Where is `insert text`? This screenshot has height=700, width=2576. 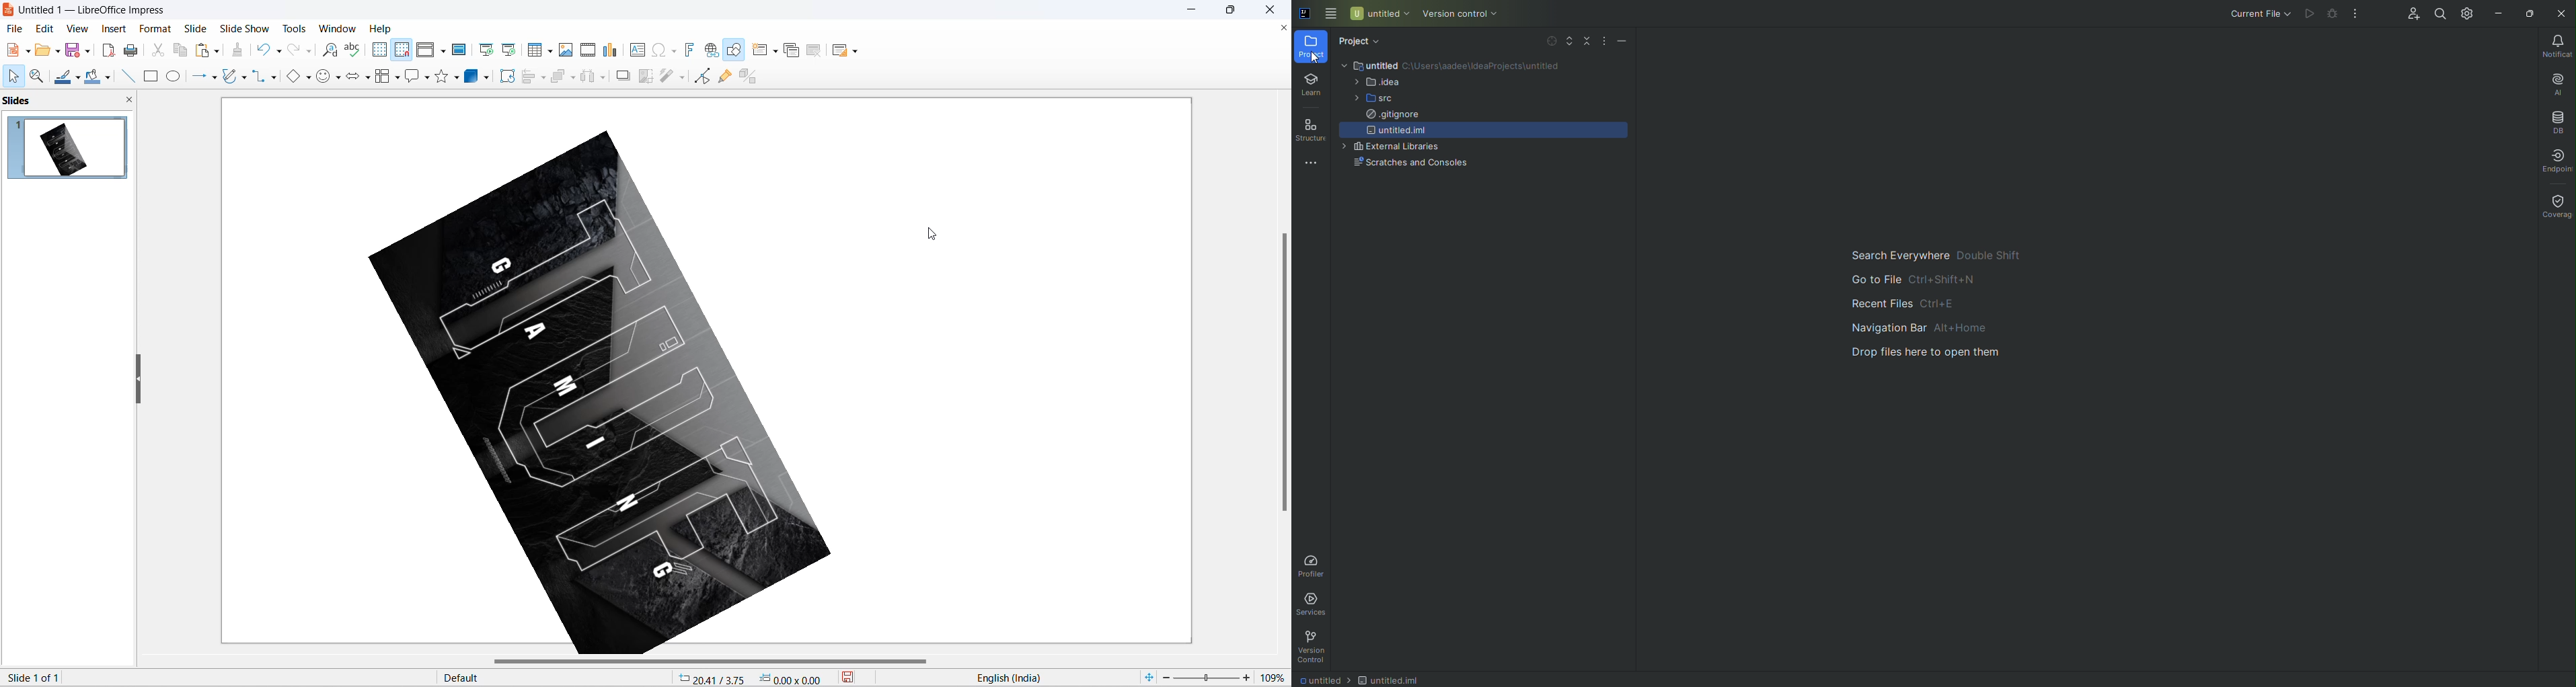 insert text is located at coordinates (636, 50).